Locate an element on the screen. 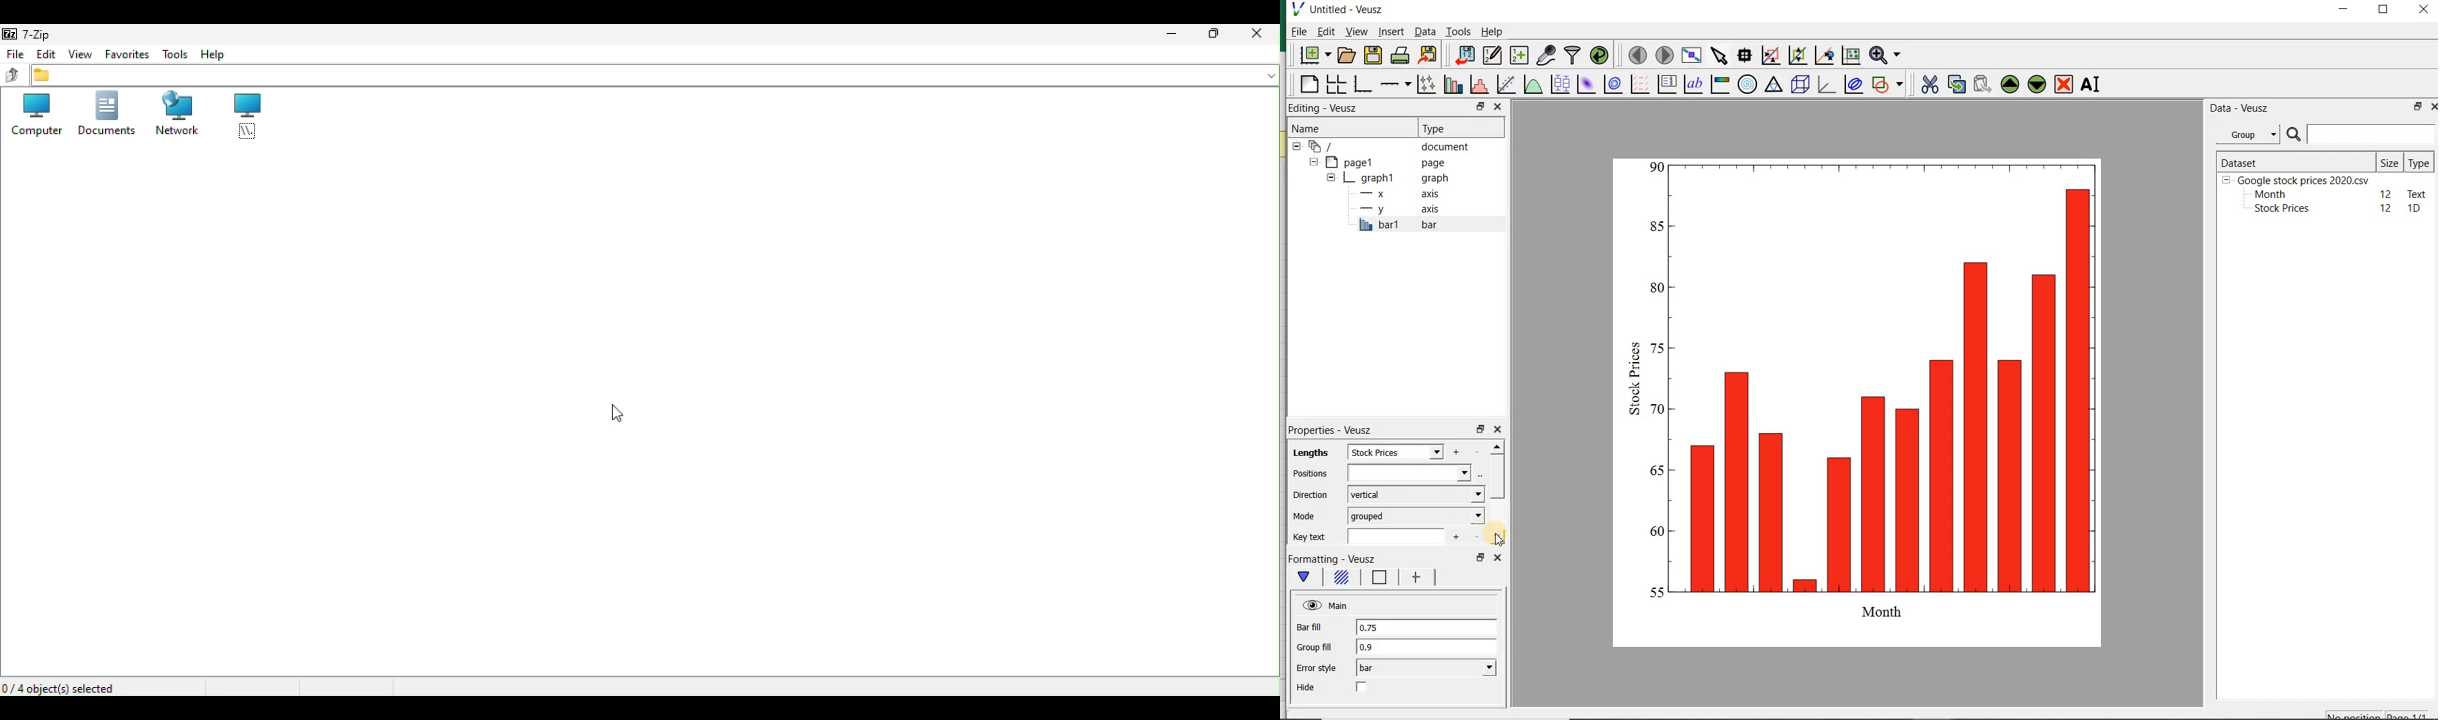 The width and height of the screenshot is (2464, 728). 7 zip is located at coordinates (32, 33).